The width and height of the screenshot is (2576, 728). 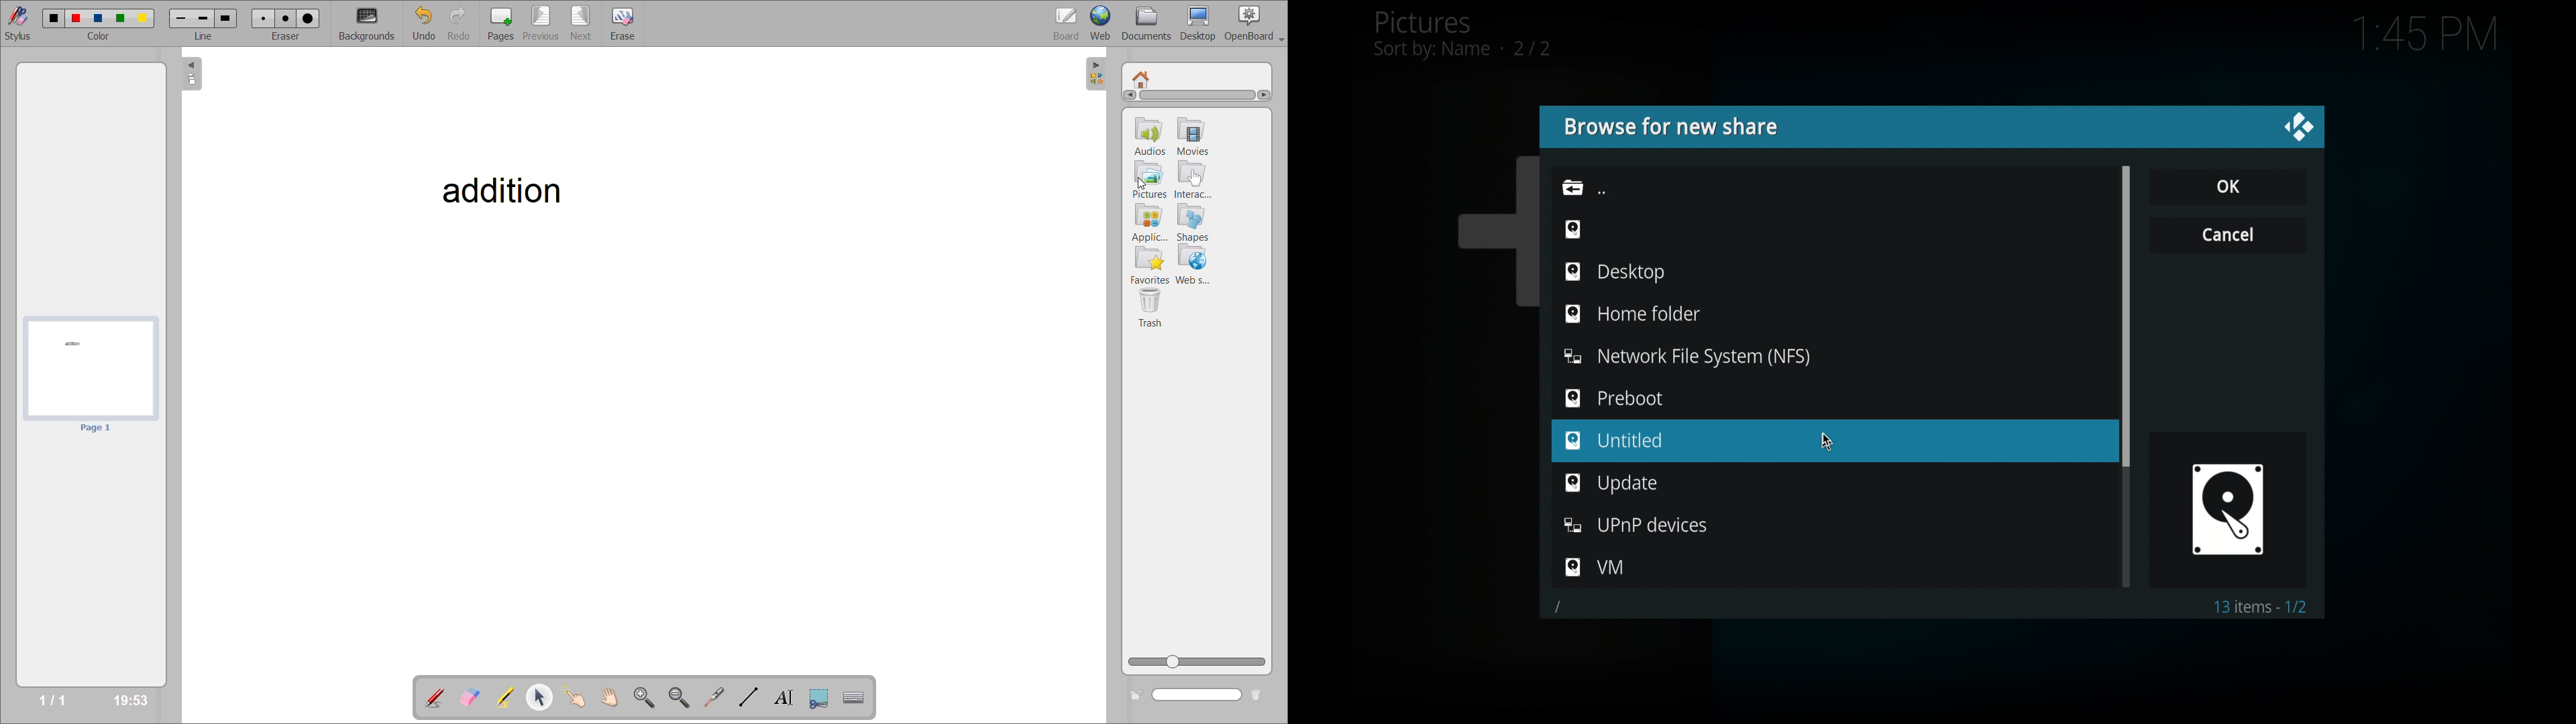 What do you see at coordinates (1462, 34) in the screenshot?
I see `pictures` at bounding box center [1462, 34].